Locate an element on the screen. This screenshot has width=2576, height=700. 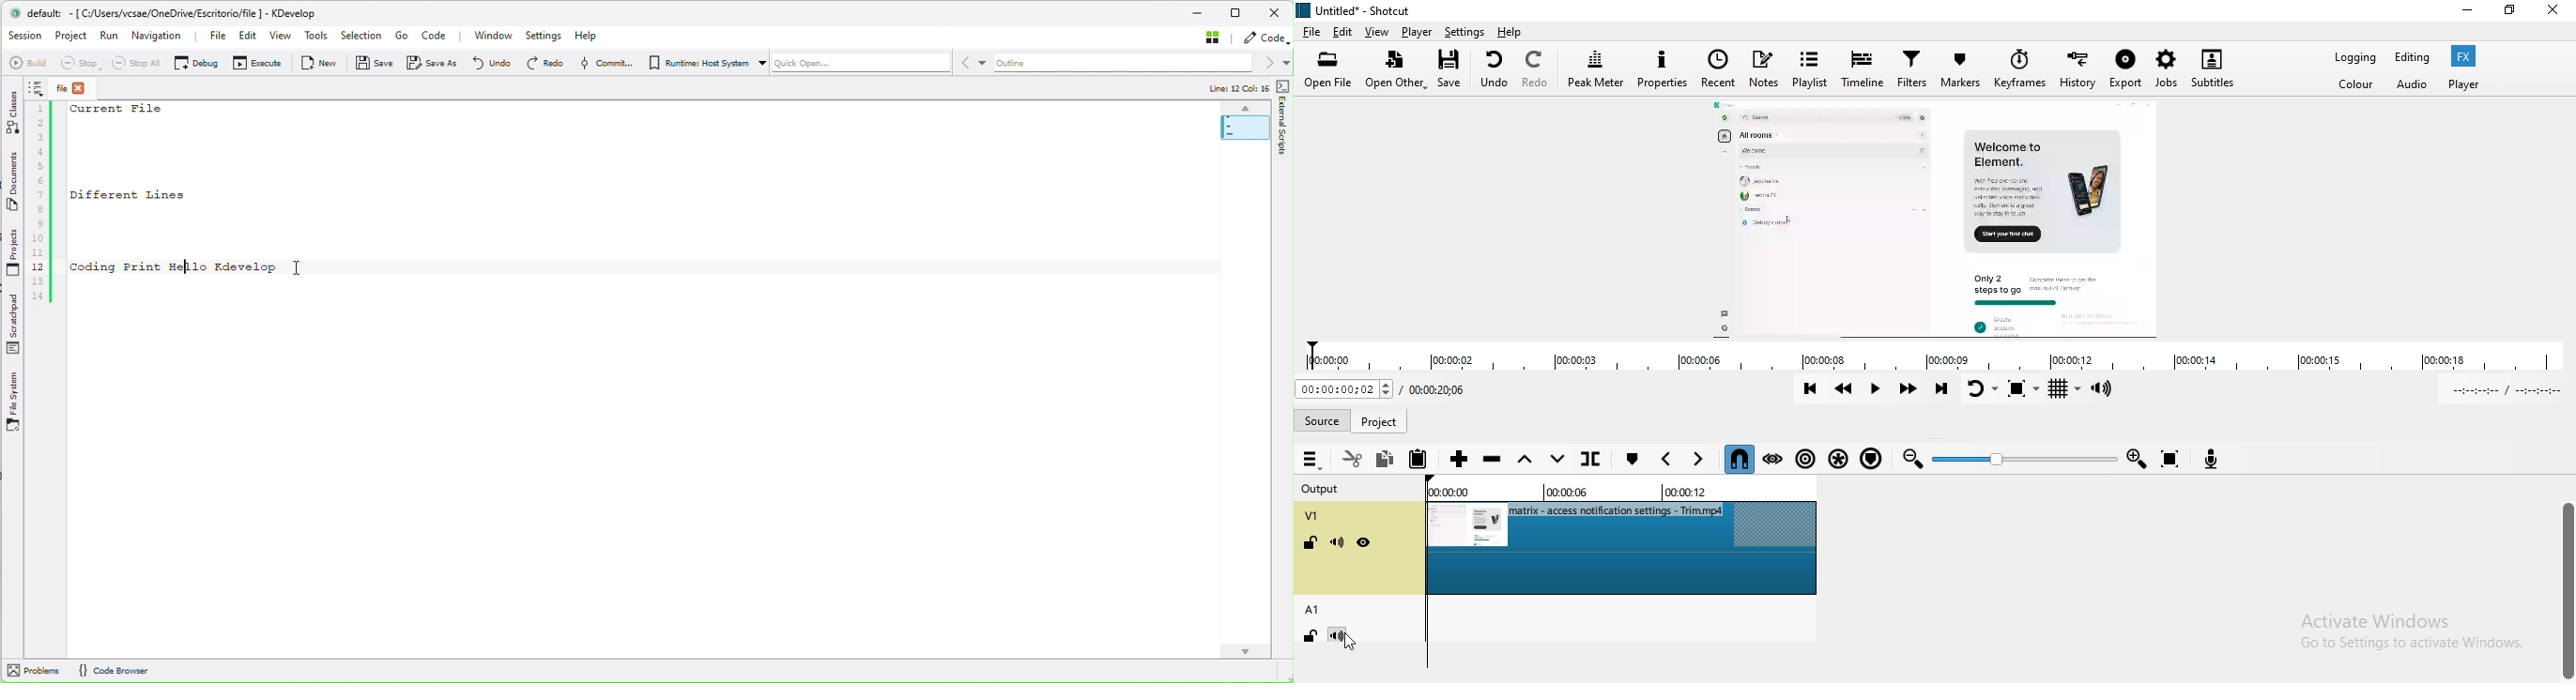
File is located at coordinates (1311, 31).